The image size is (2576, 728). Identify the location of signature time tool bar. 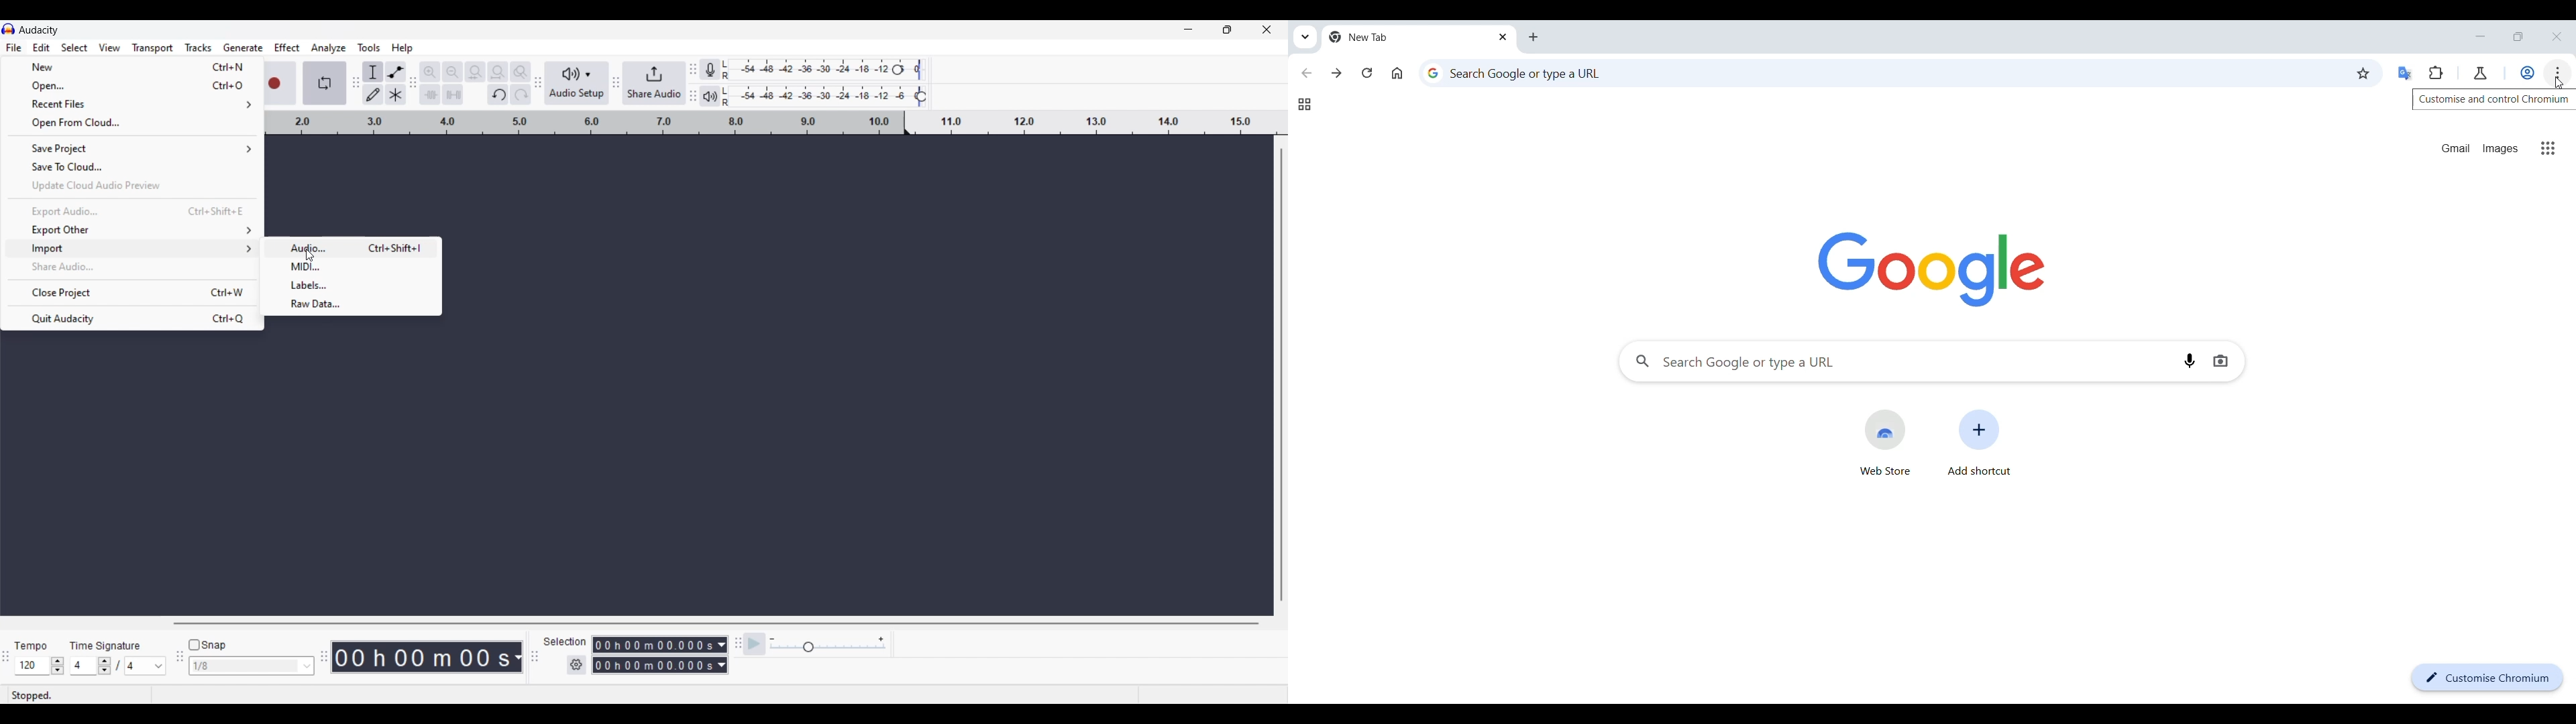
(736, 643).